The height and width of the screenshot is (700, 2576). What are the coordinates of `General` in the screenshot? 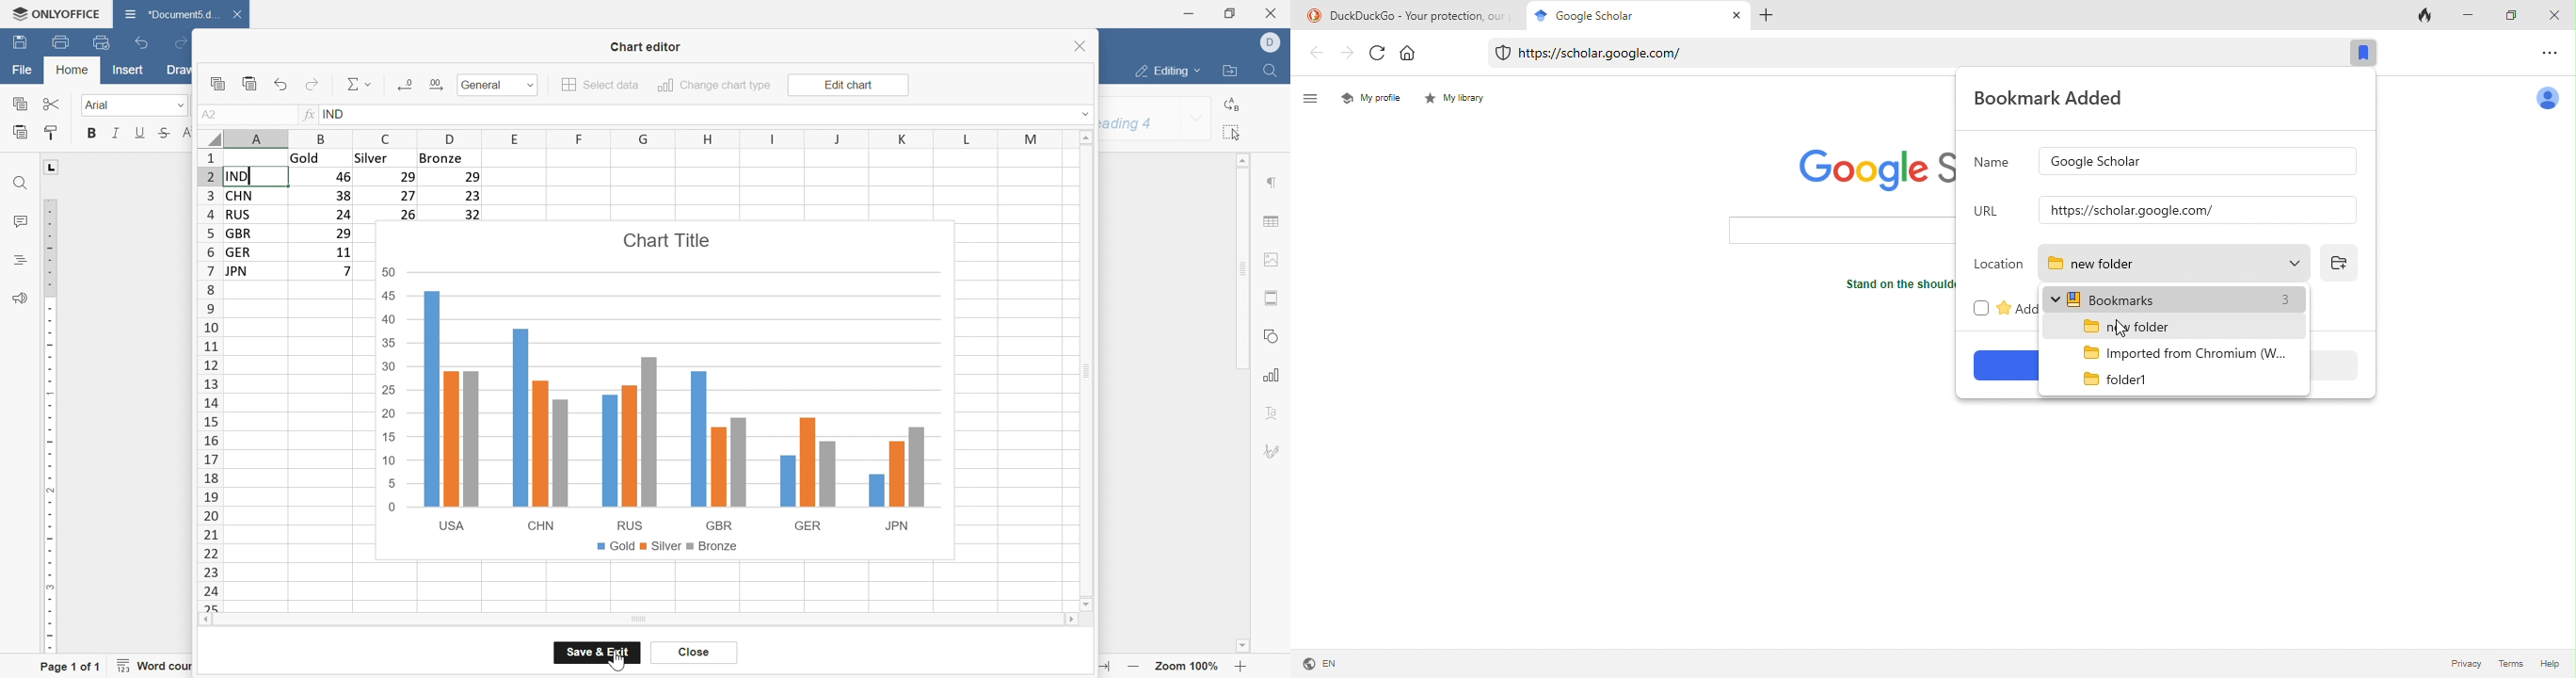 It's located at (484, 85).